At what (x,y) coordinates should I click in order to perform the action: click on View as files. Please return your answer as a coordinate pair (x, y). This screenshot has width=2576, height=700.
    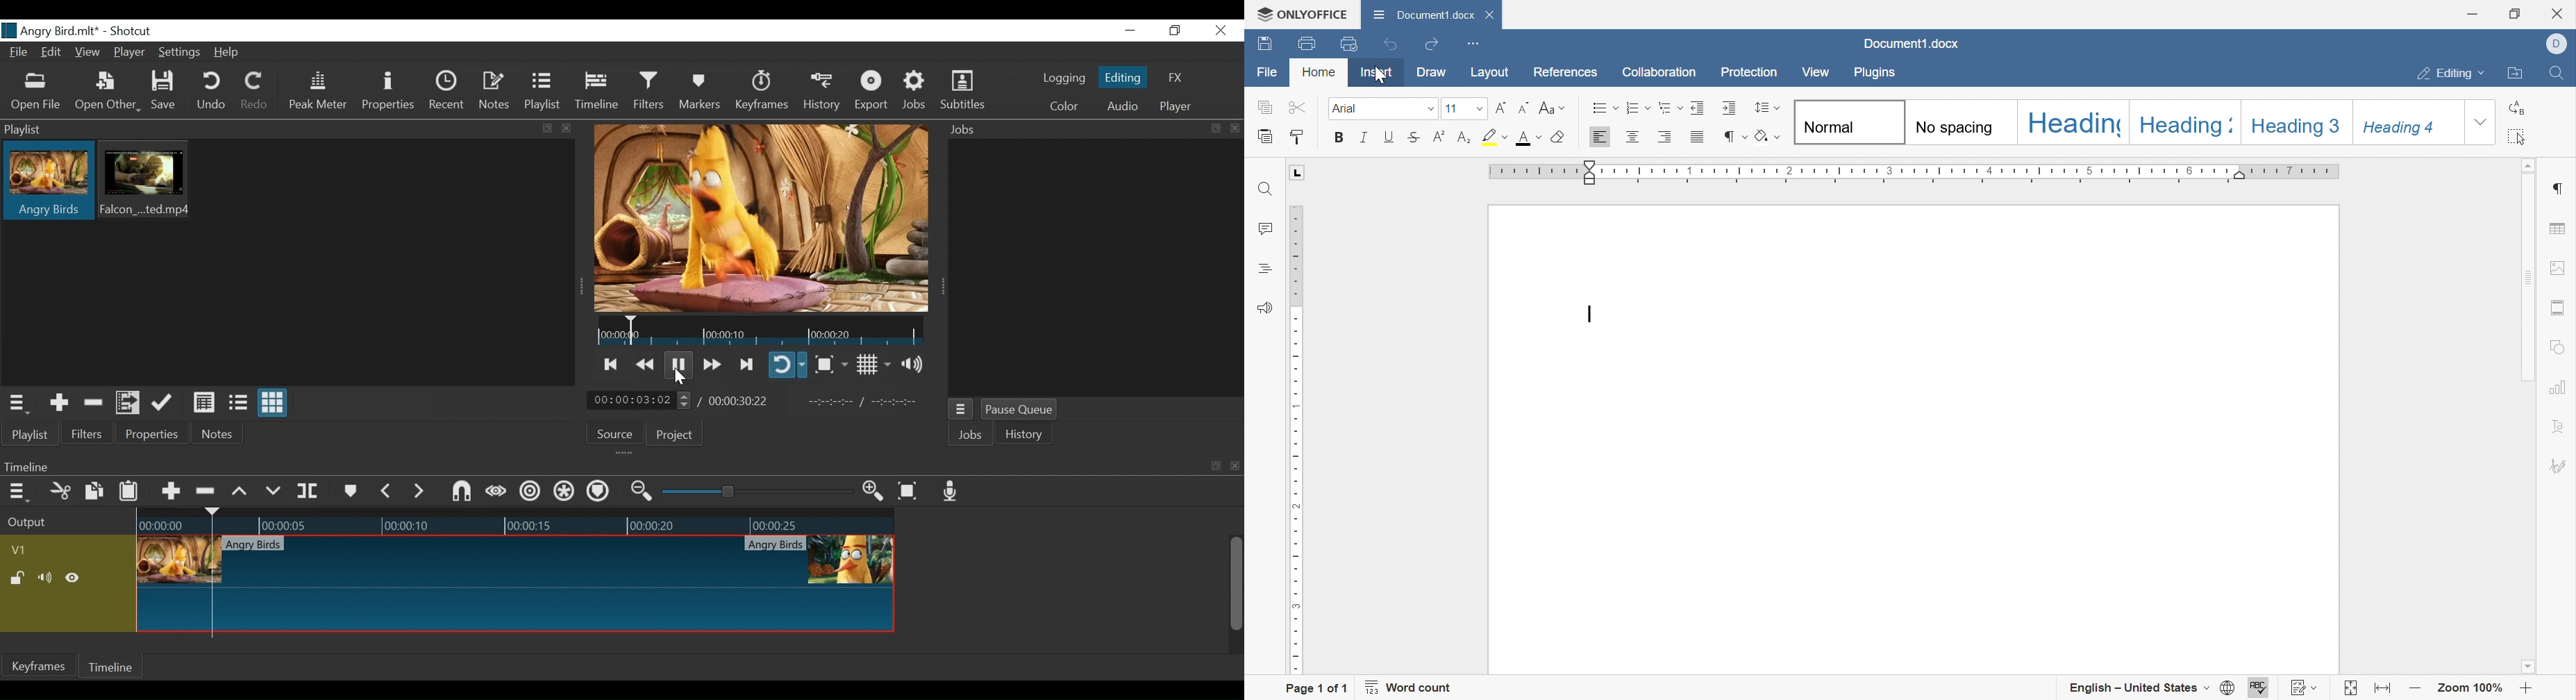
    Looking at the image, I should click on (237, 401).